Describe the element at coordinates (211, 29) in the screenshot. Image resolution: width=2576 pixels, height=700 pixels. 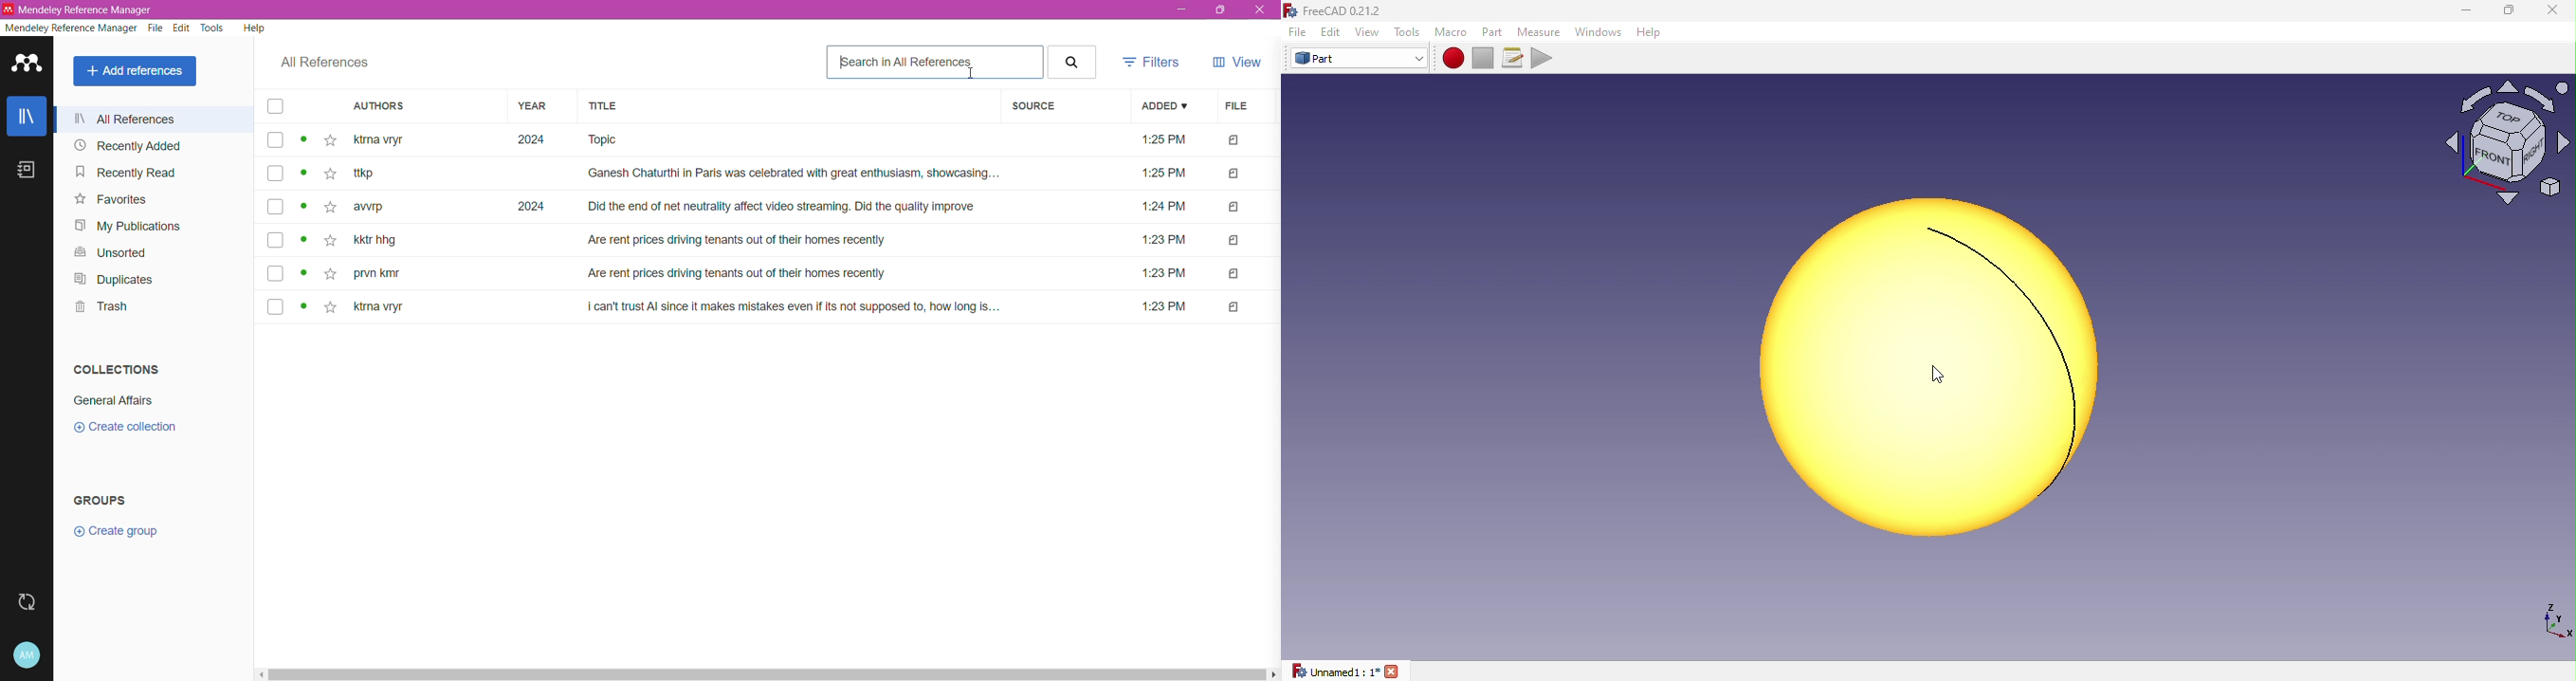
I see `Tools` at that location.